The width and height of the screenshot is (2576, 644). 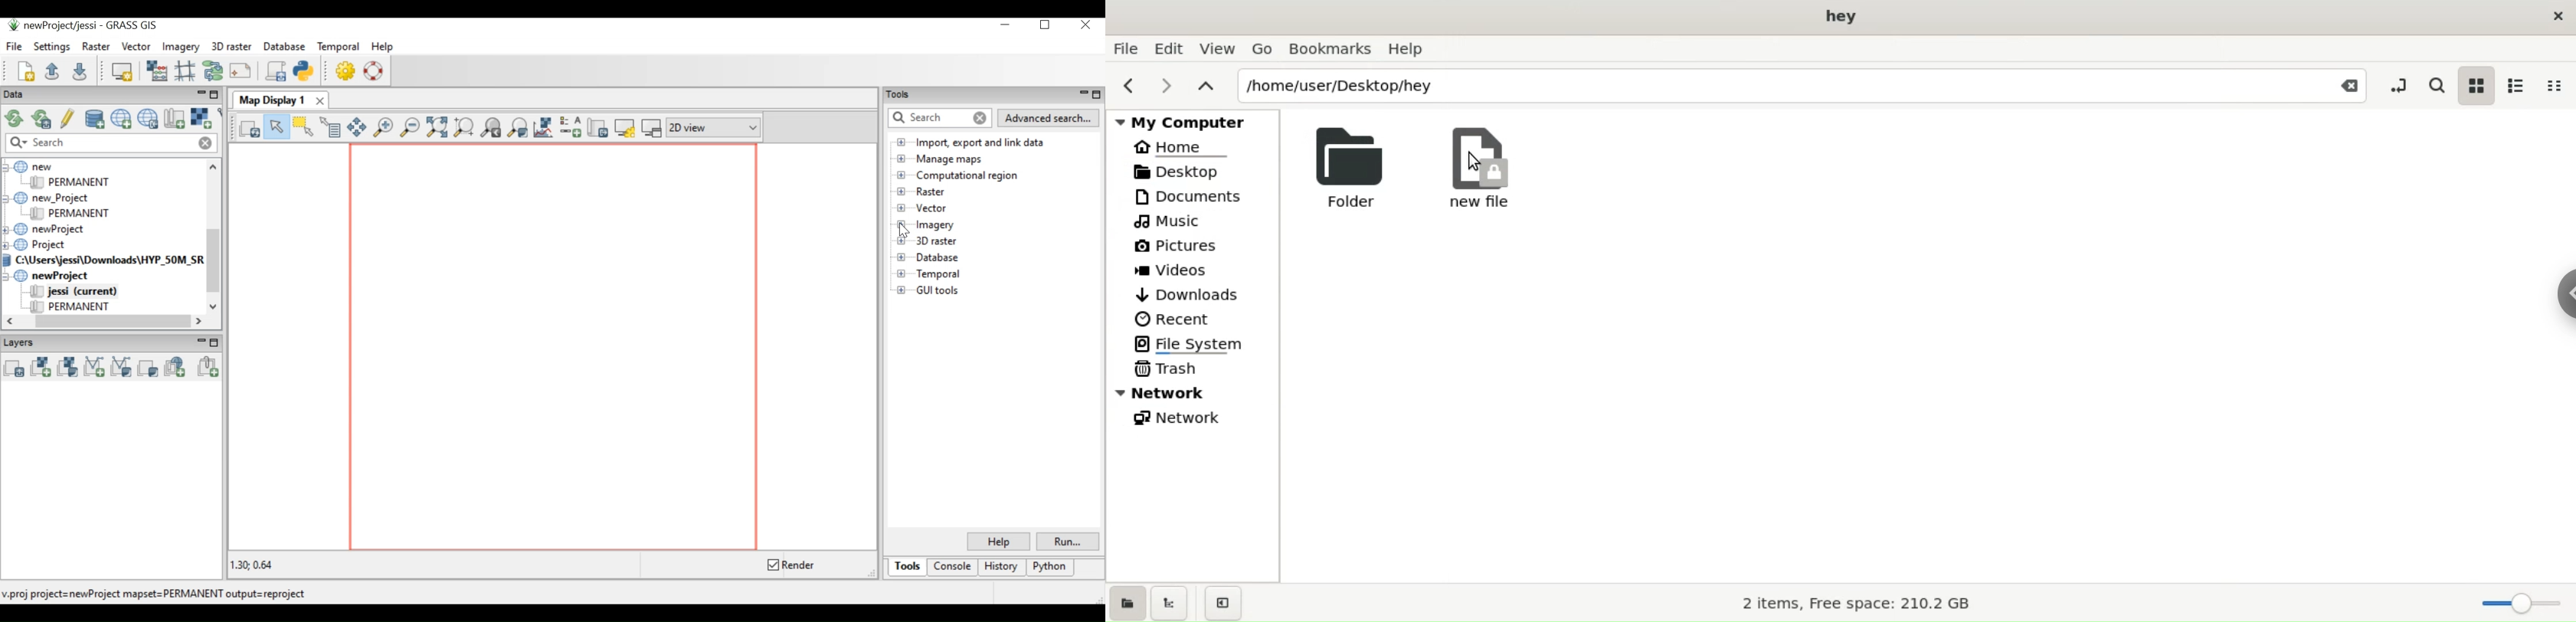 What do you see at coordinates (1183, 271) in the screenshot?
I see `Videos` at bounding box center [1183, 271].